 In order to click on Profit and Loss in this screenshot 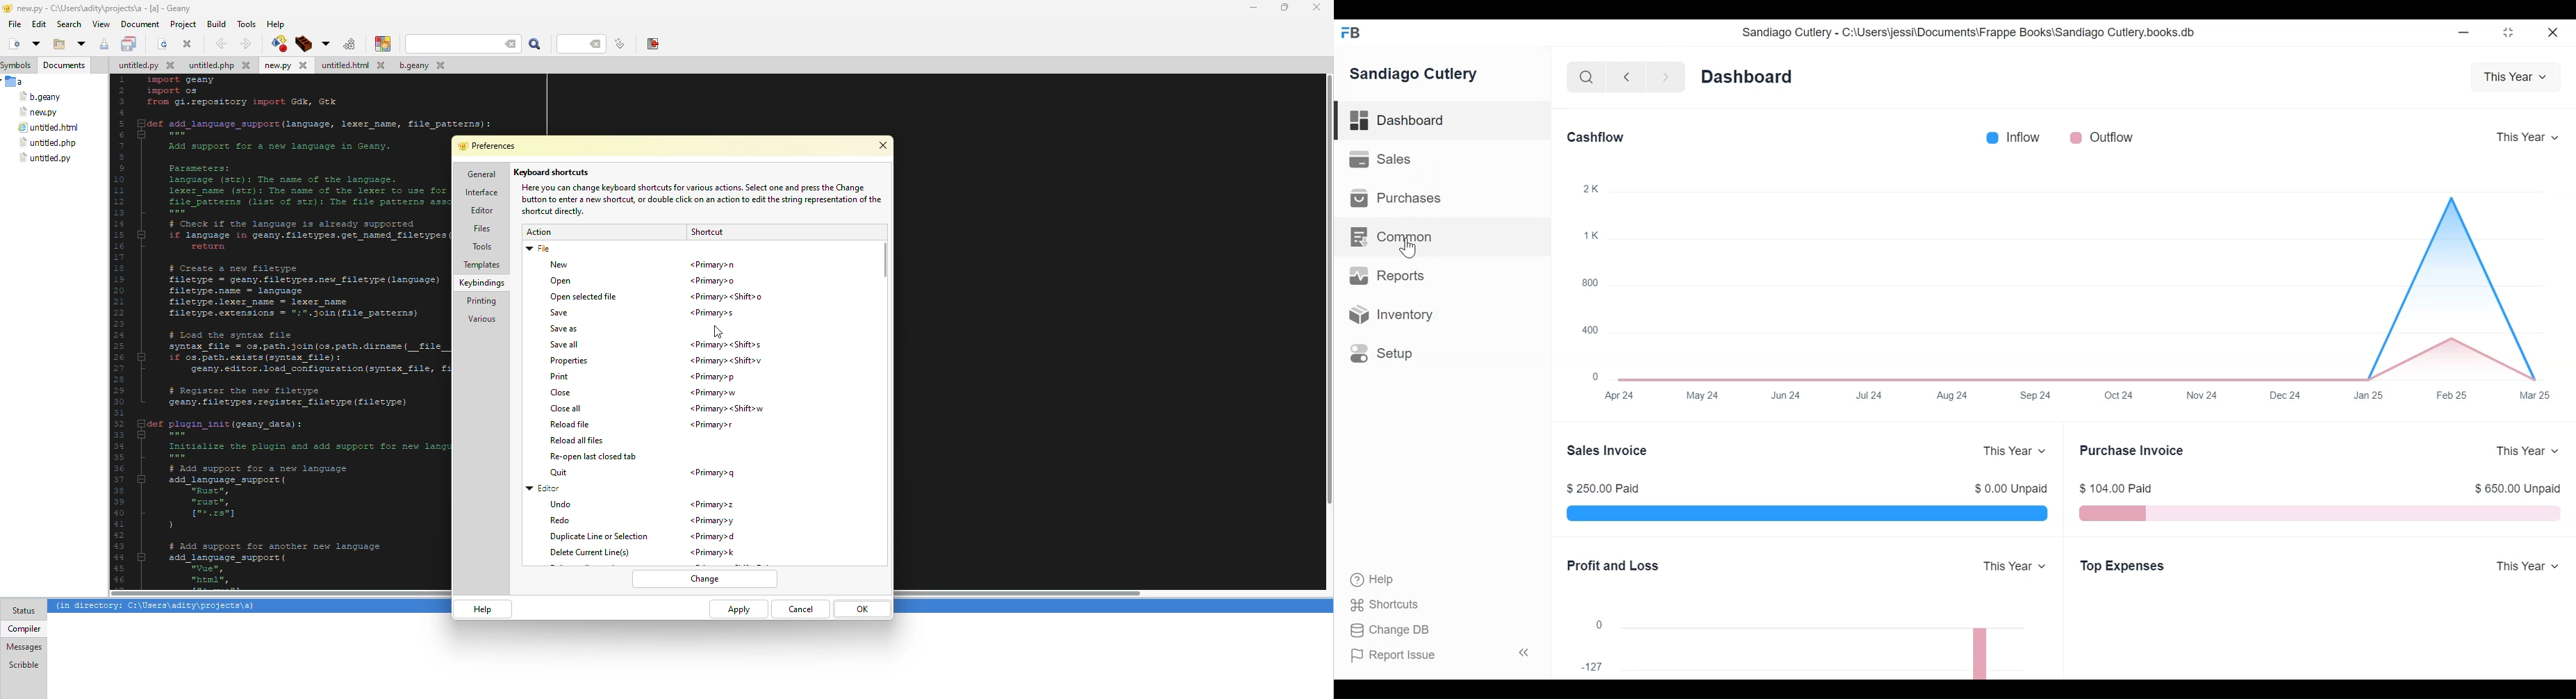, I will do `click(1617, 565)`.